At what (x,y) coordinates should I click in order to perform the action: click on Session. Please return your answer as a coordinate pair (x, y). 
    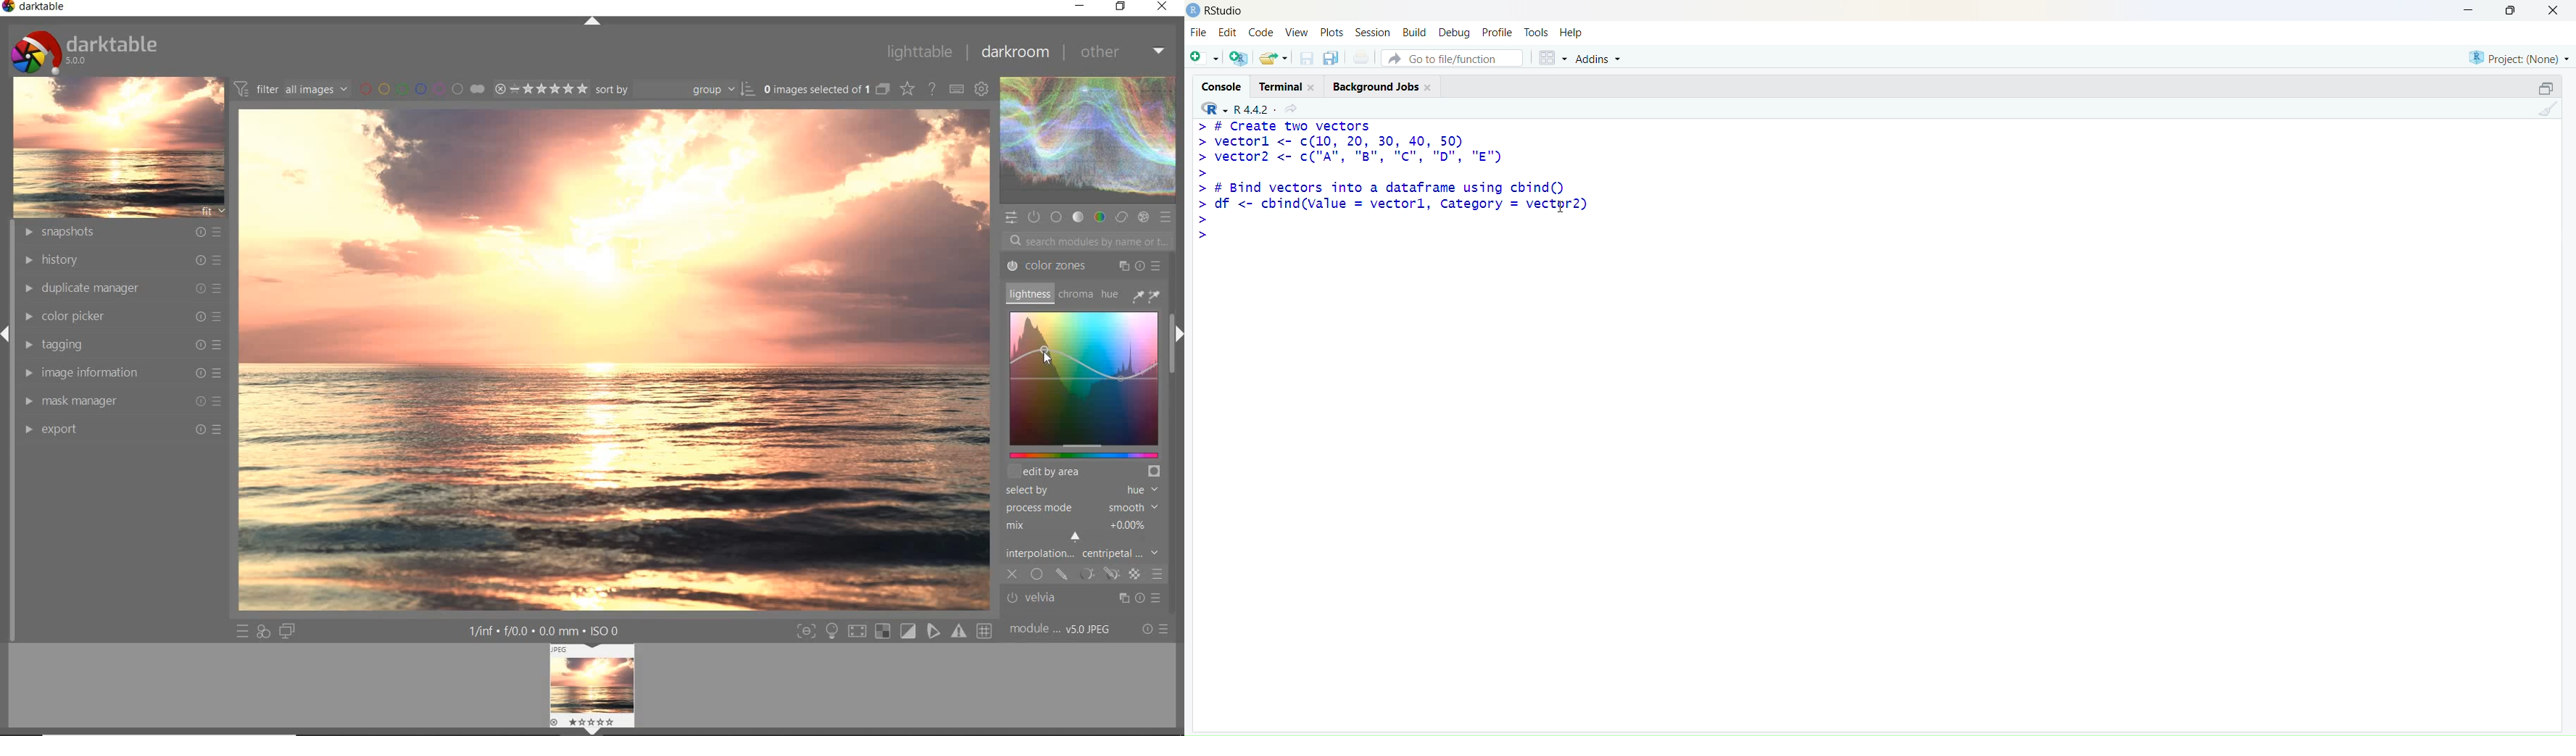
    Looking at the image, I should click on (1371, 31).